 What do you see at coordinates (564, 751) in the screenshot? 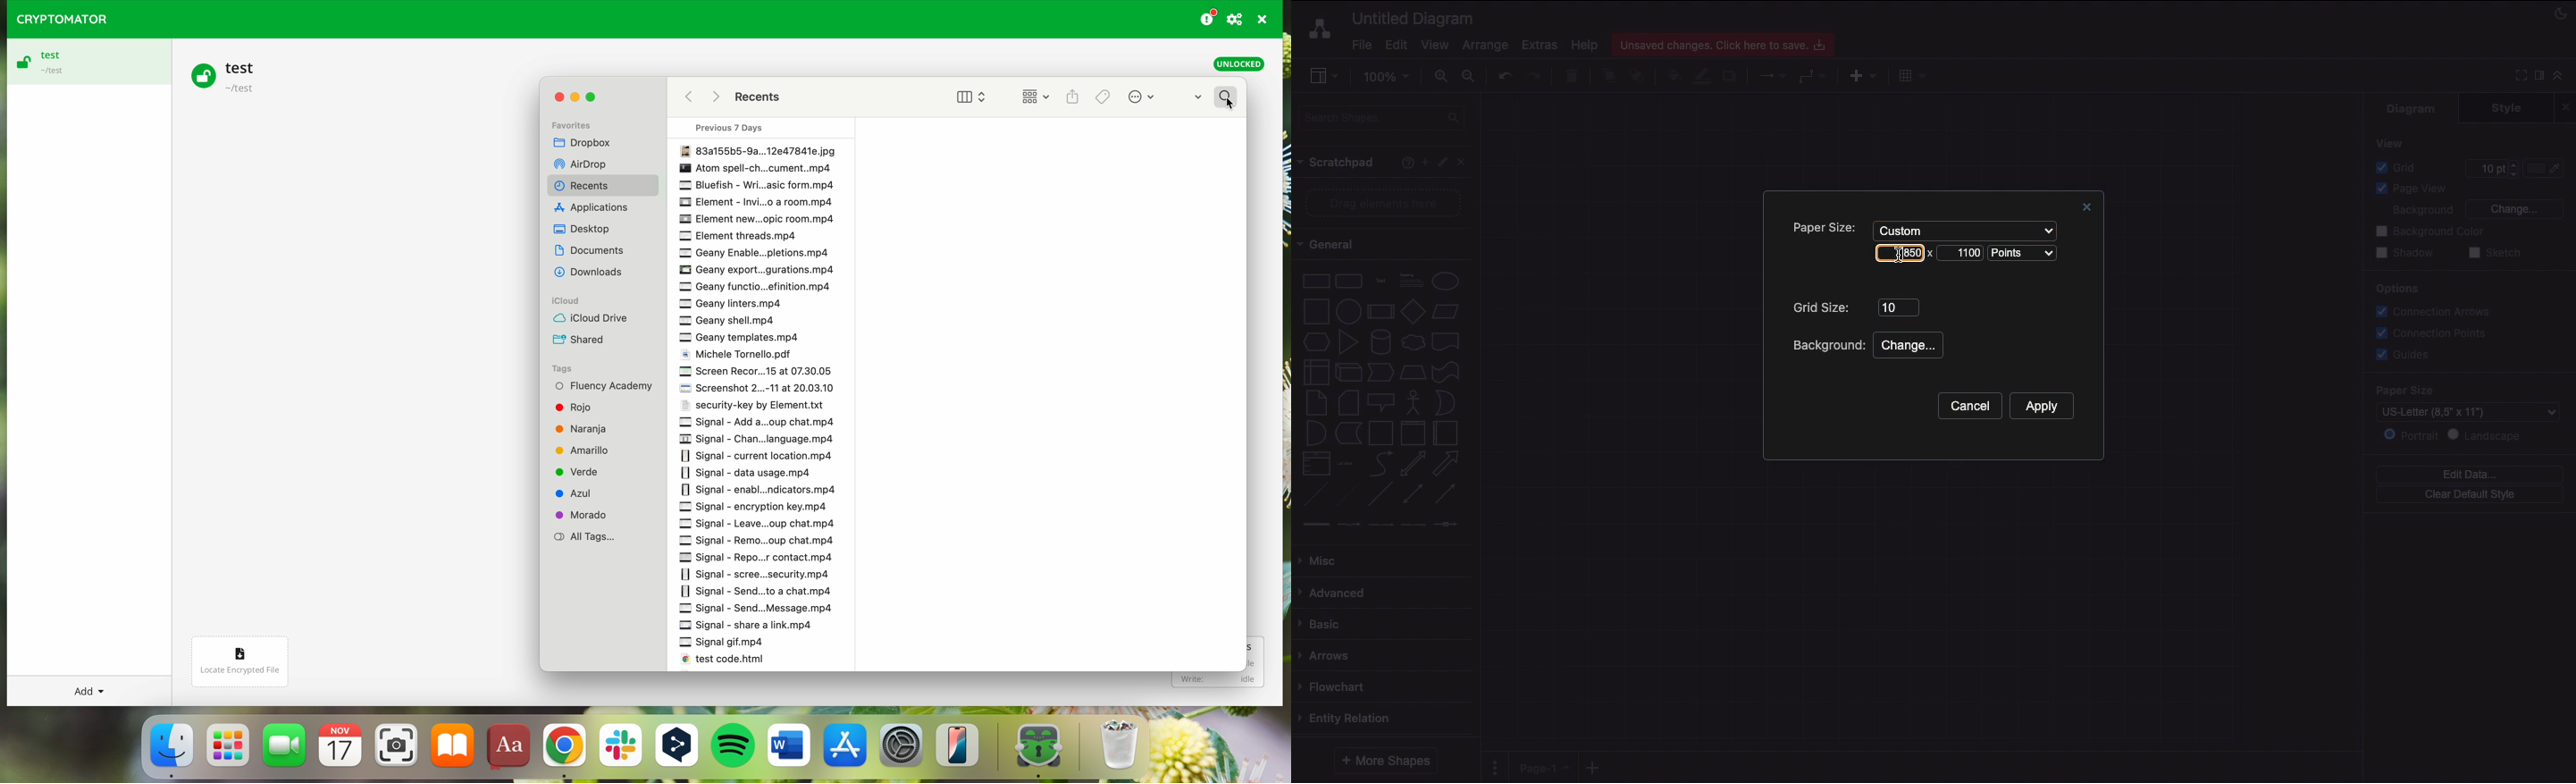
I see `Google Chrome` at bounding box center [564, 751].